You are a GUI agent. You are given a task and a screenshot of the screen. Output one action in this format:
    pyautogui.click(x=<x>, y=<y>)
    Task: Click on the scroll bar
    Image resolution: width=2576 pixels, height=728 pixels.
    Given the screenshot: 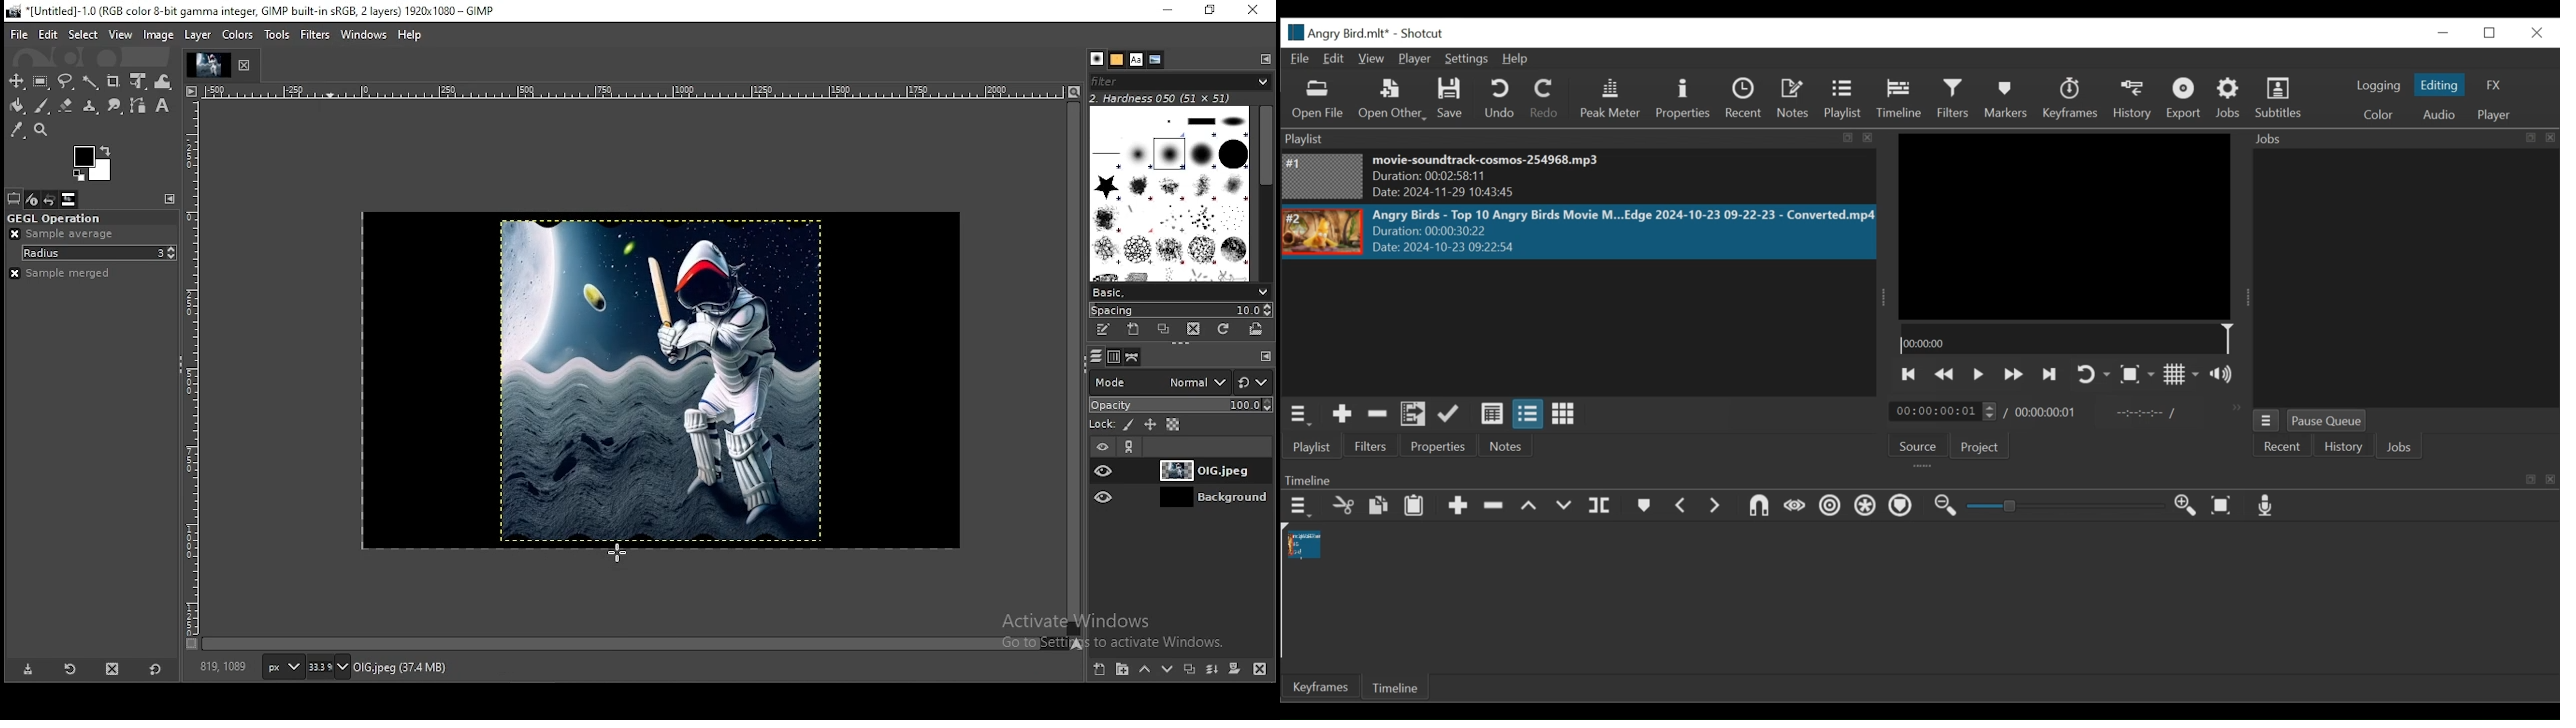 What is the action you would take?
    pyautogui.click(x=1265, y=193)
    